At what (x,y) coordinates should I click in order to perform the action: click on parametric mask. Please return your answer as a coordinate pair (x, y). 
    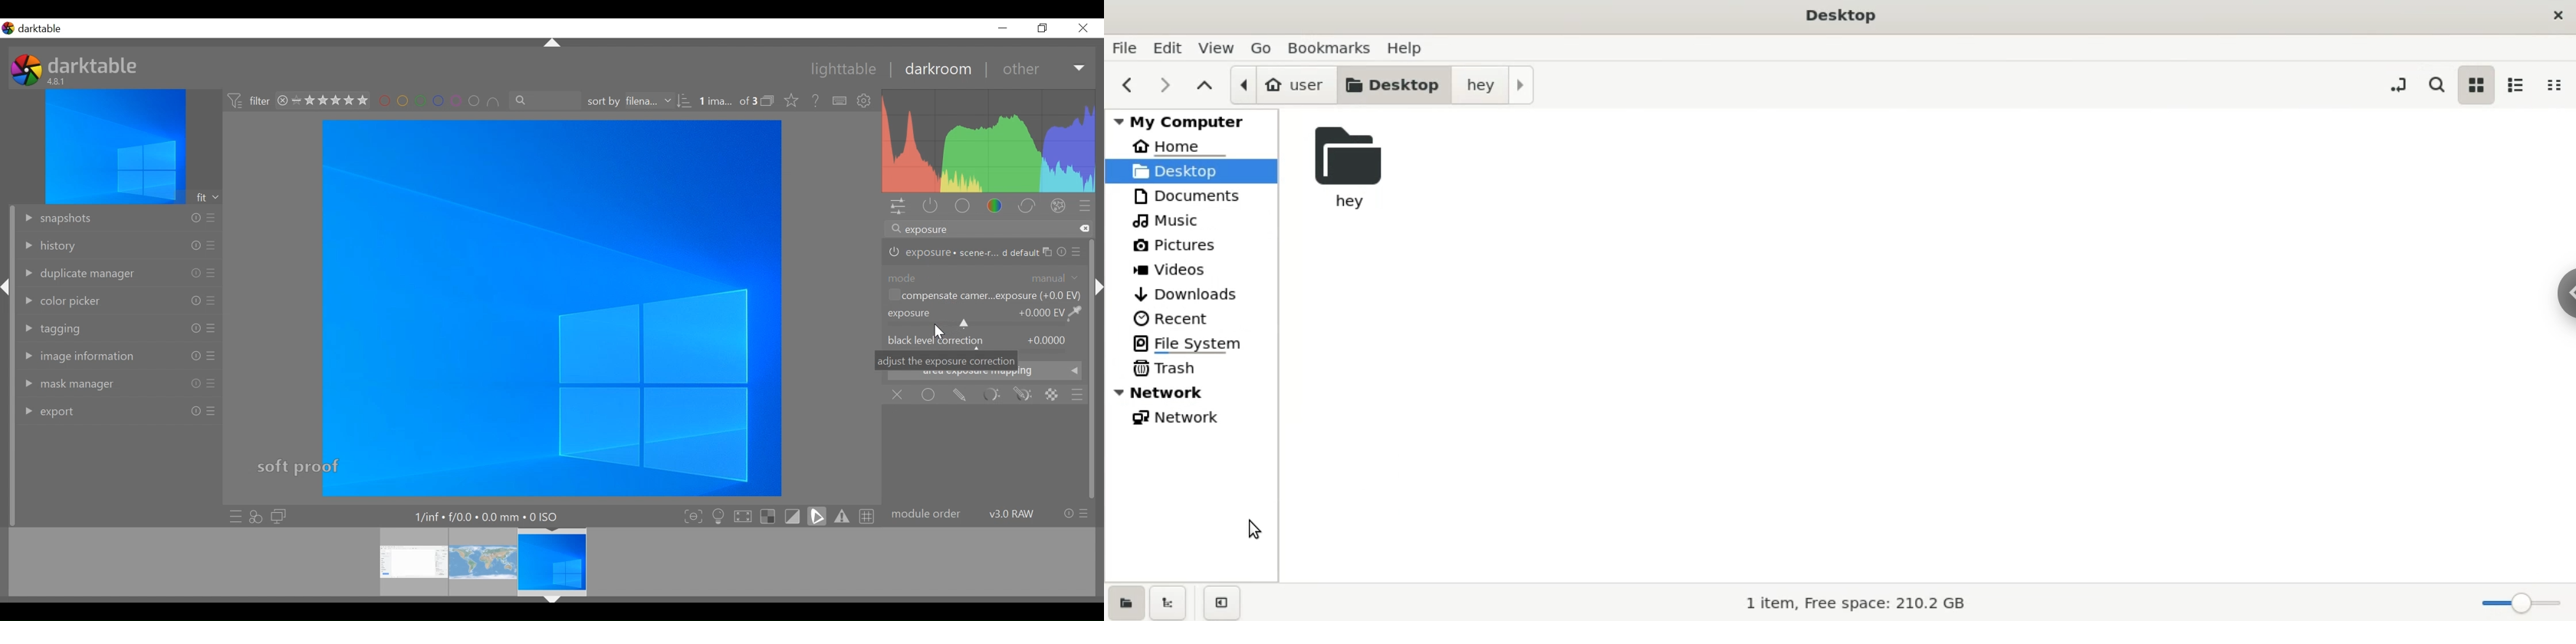
    Looking at the image, I should click on (988, 395).